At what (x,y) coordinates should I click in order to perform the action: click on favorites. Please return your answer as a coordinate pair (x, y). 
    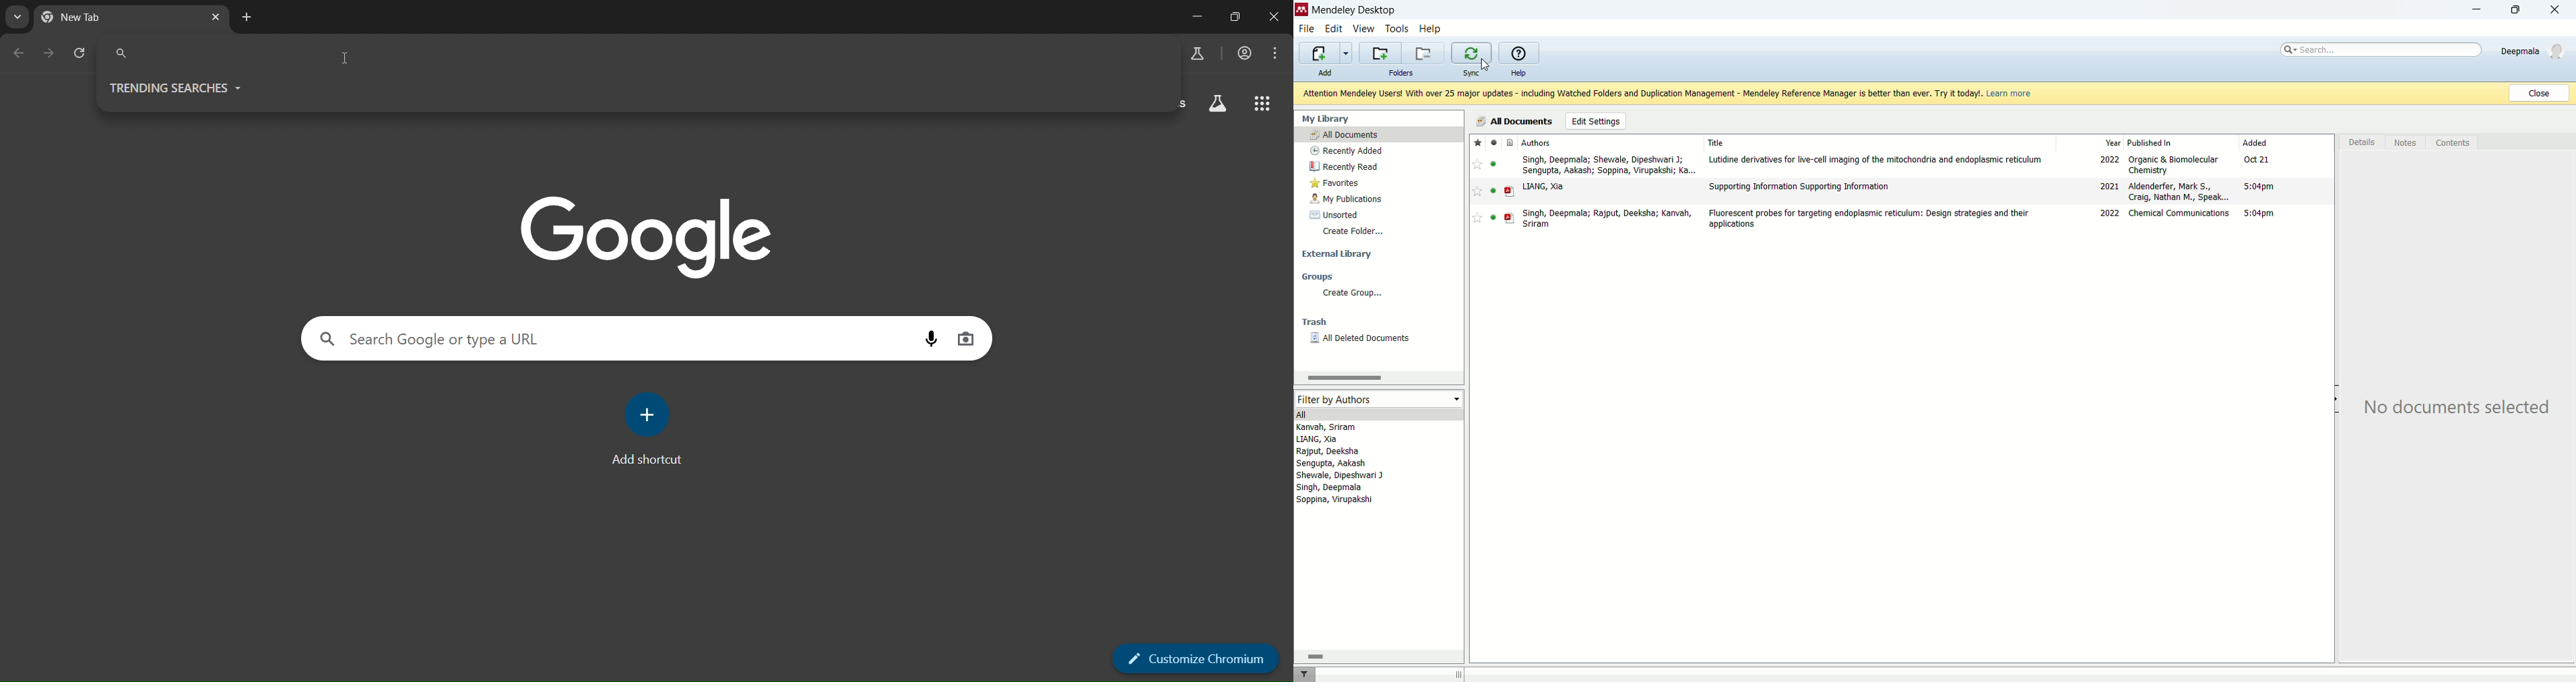
    Looking at the image, I should click on (1335, 183).